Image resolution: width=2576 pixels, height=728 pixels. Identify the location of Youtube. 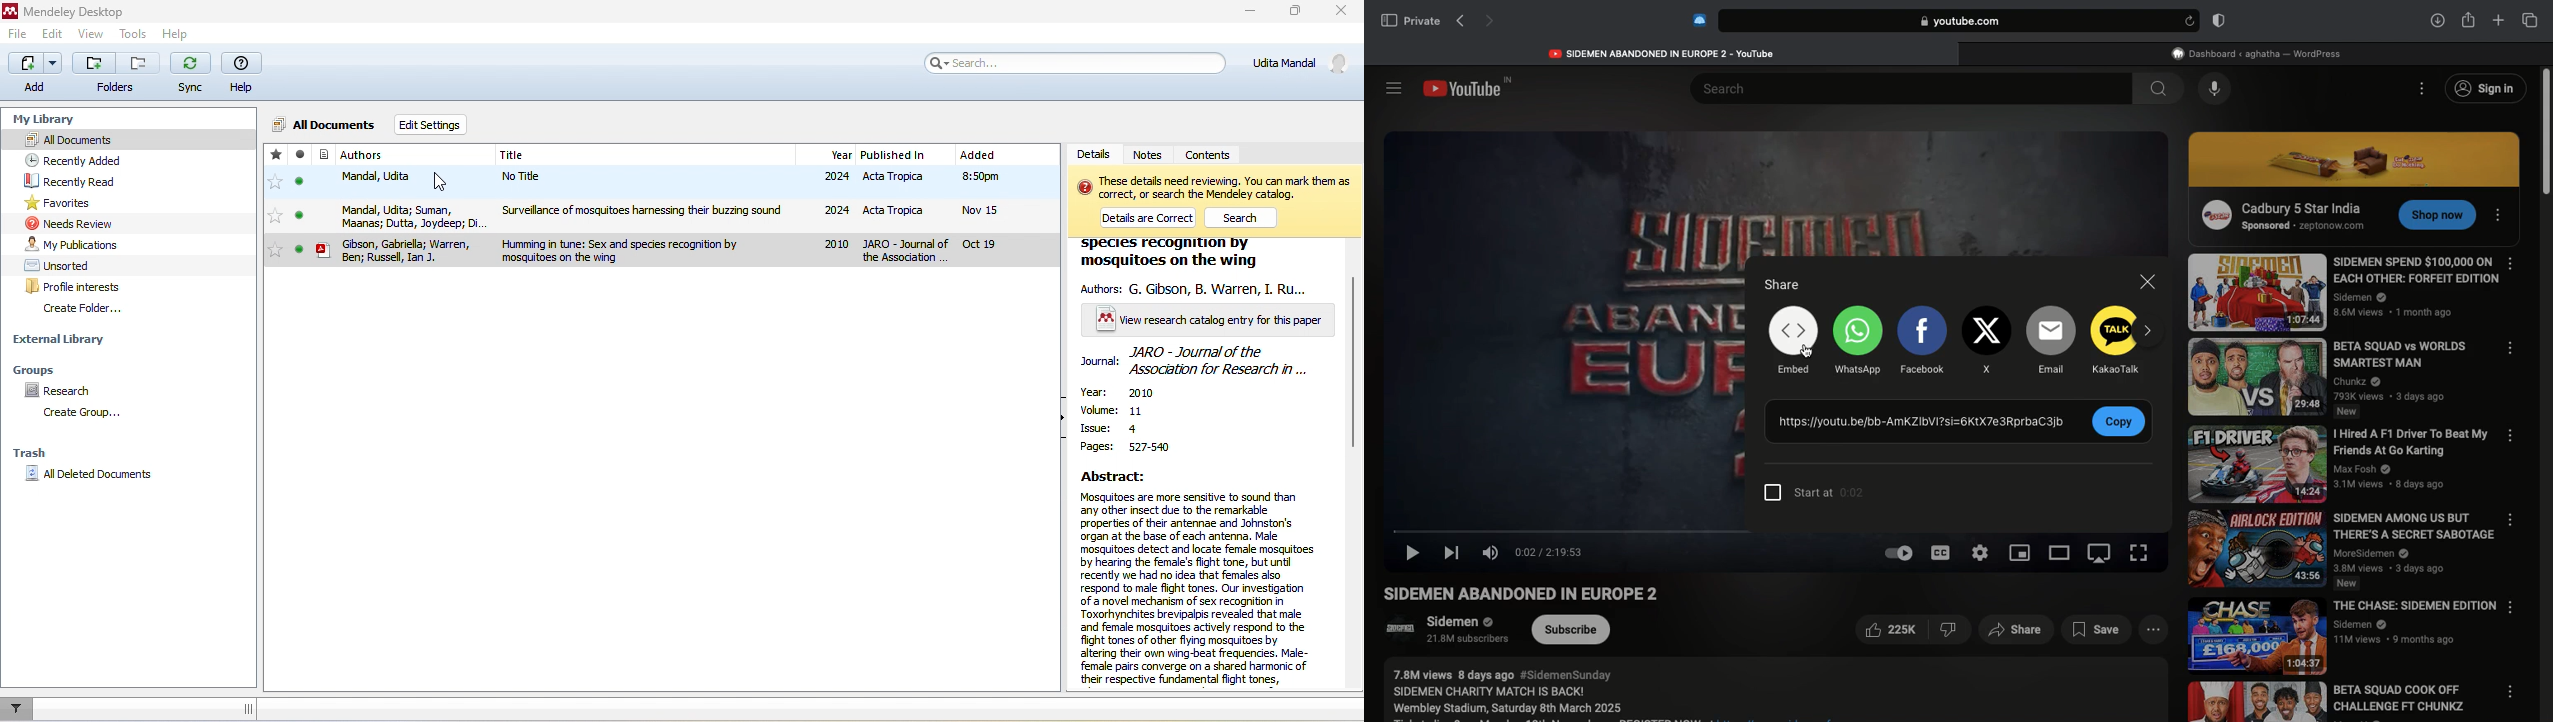
(1664, 51).